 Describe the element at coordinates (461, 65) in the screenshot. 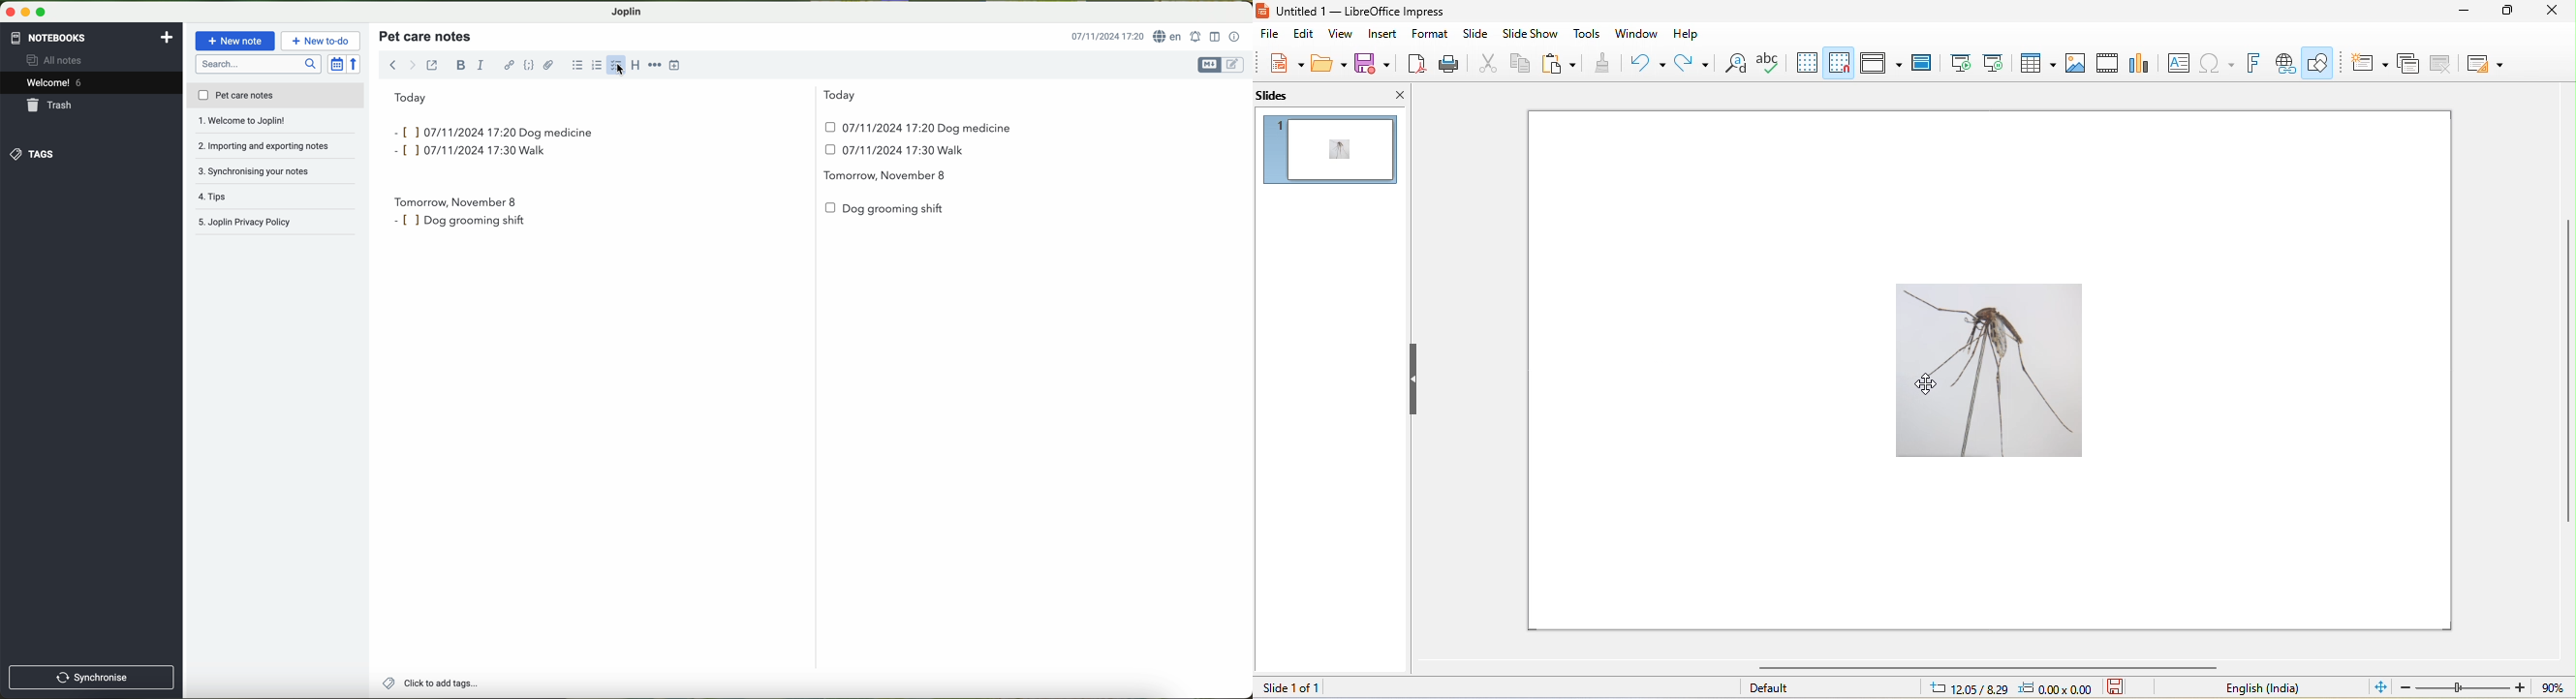

I see `bold` at that location.